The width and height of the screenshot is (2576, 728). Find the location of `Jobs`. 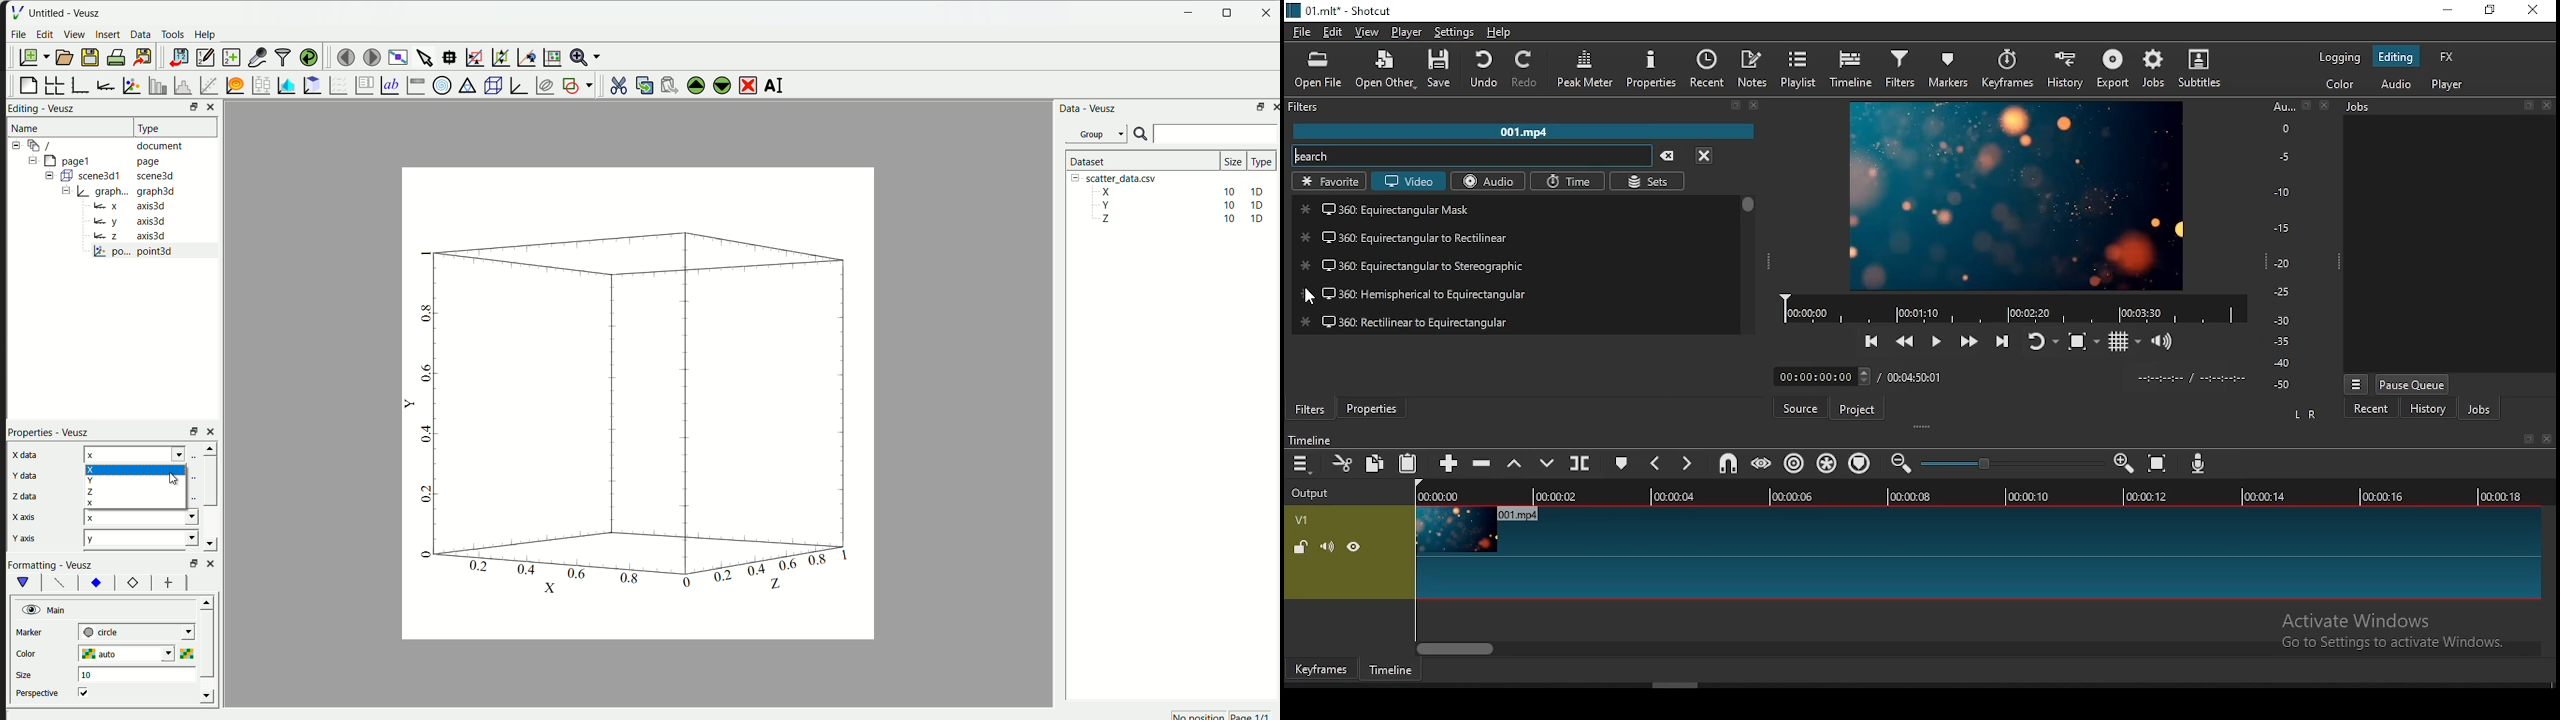

Jobs is located at coordinates (2364, 107).